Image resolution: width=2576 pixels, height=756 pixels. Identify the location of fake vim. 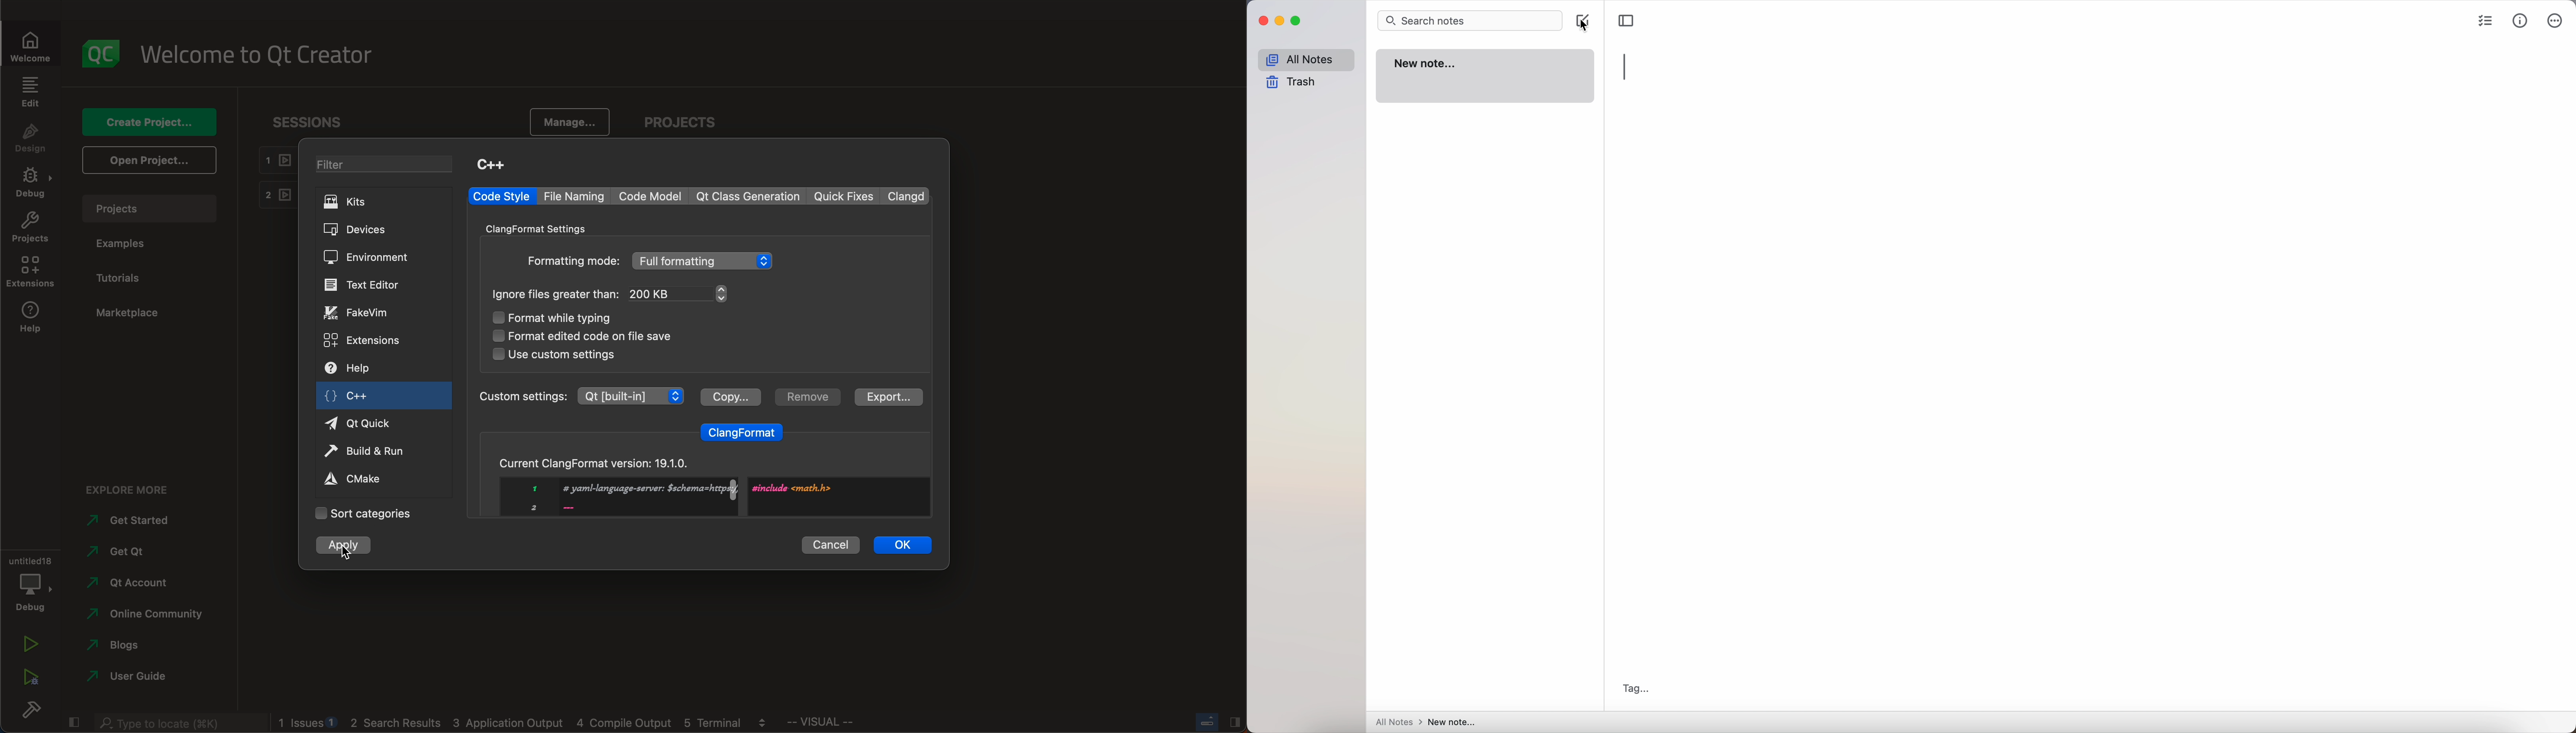
(366, 312).